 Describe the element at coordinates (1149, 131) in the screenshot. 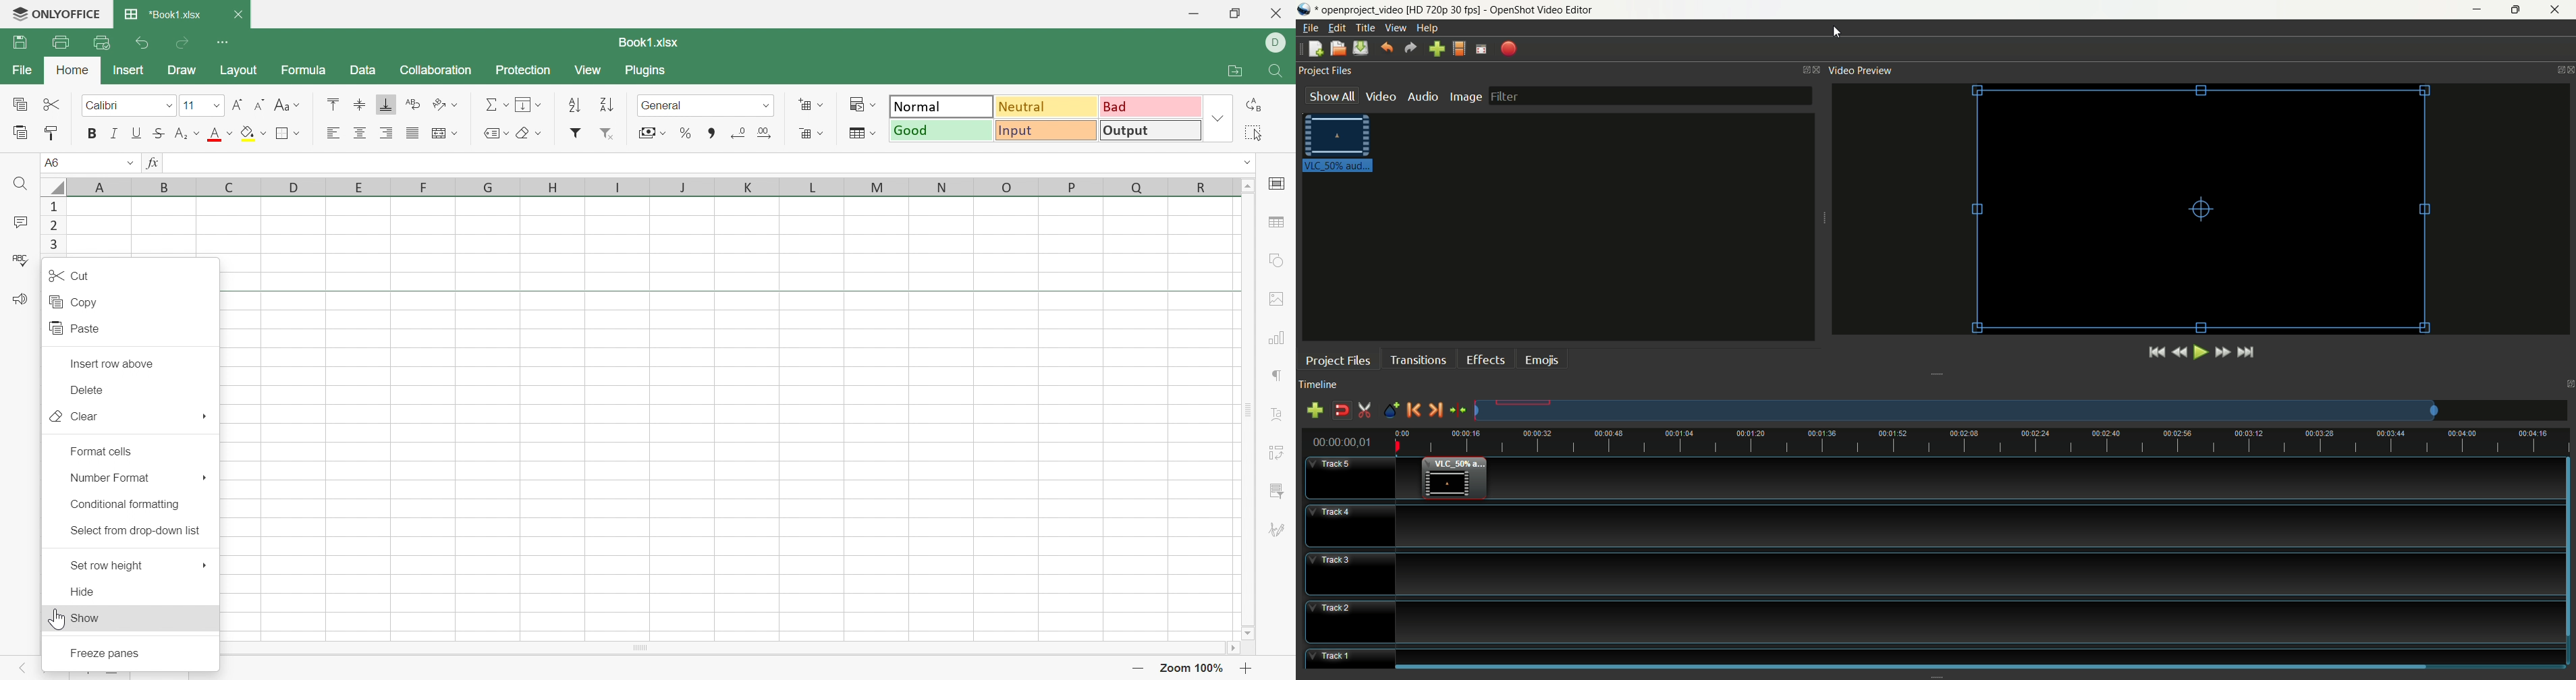

I see `Output` at that location.